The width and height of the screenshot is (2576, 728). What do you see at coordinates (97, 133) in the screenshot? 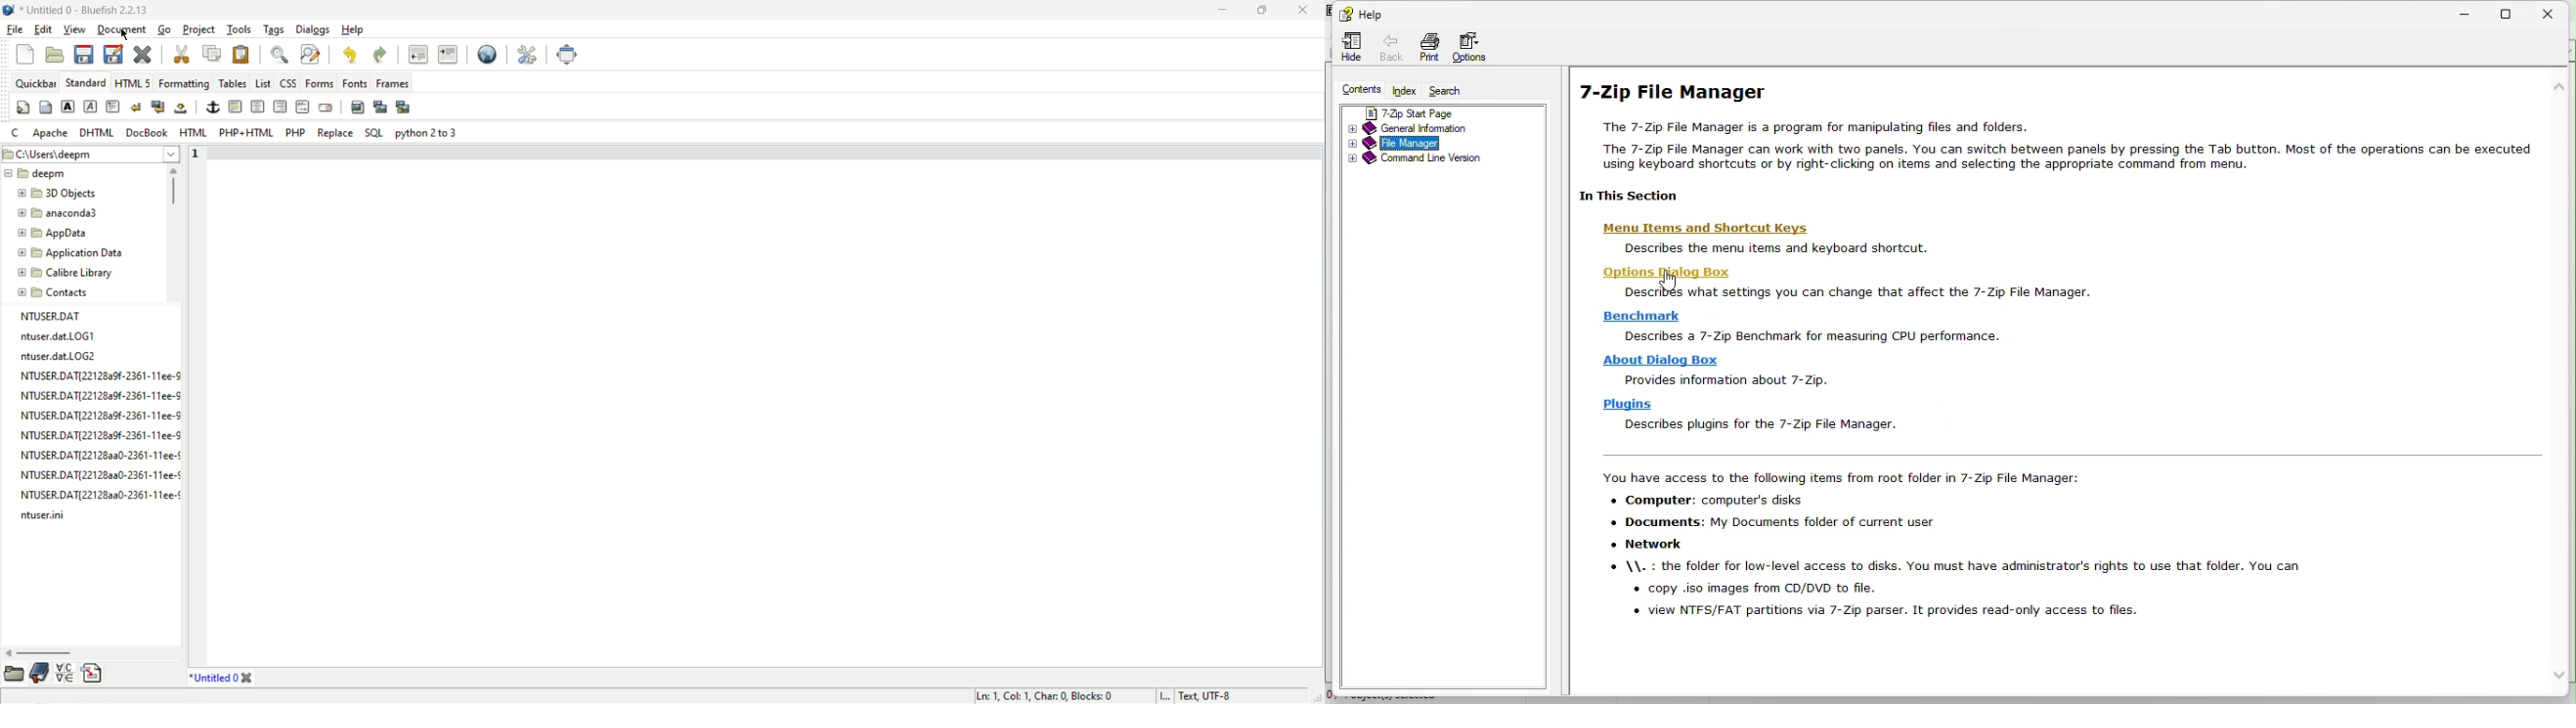
I see `DHTML` at bounding box center [97, 133].